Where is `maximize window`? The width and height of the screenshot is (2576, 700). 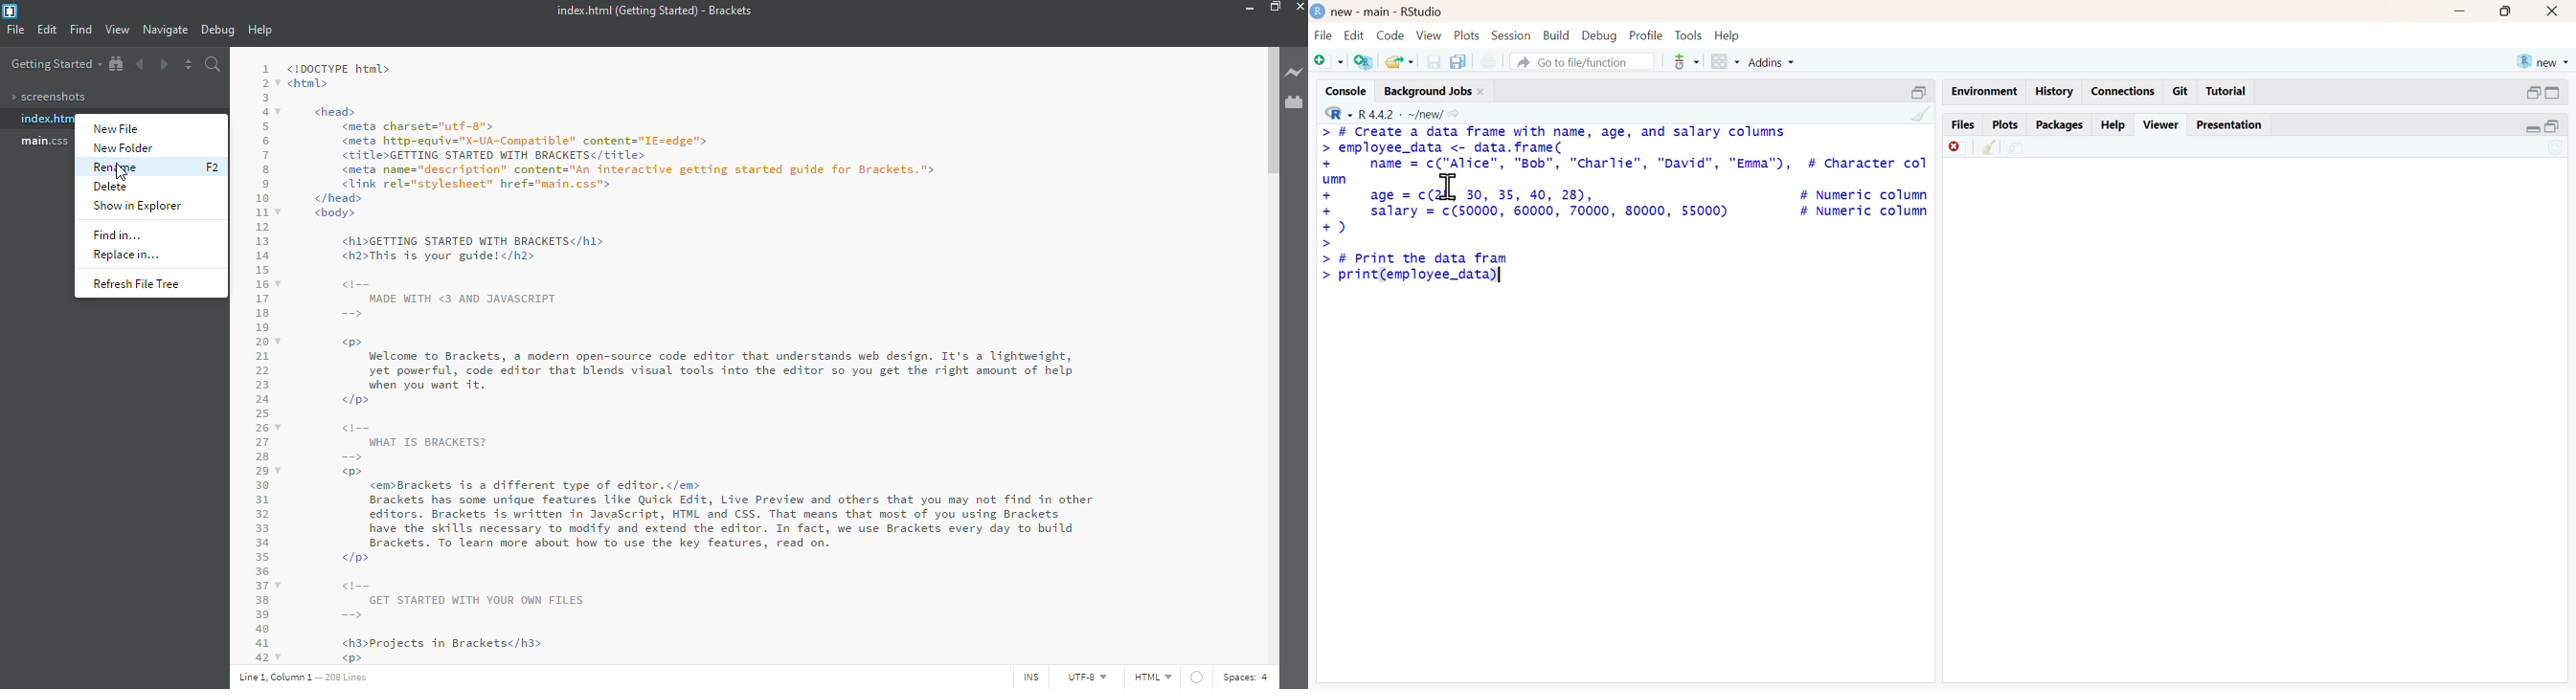 maximize window is located at coordinates (2511, 13).